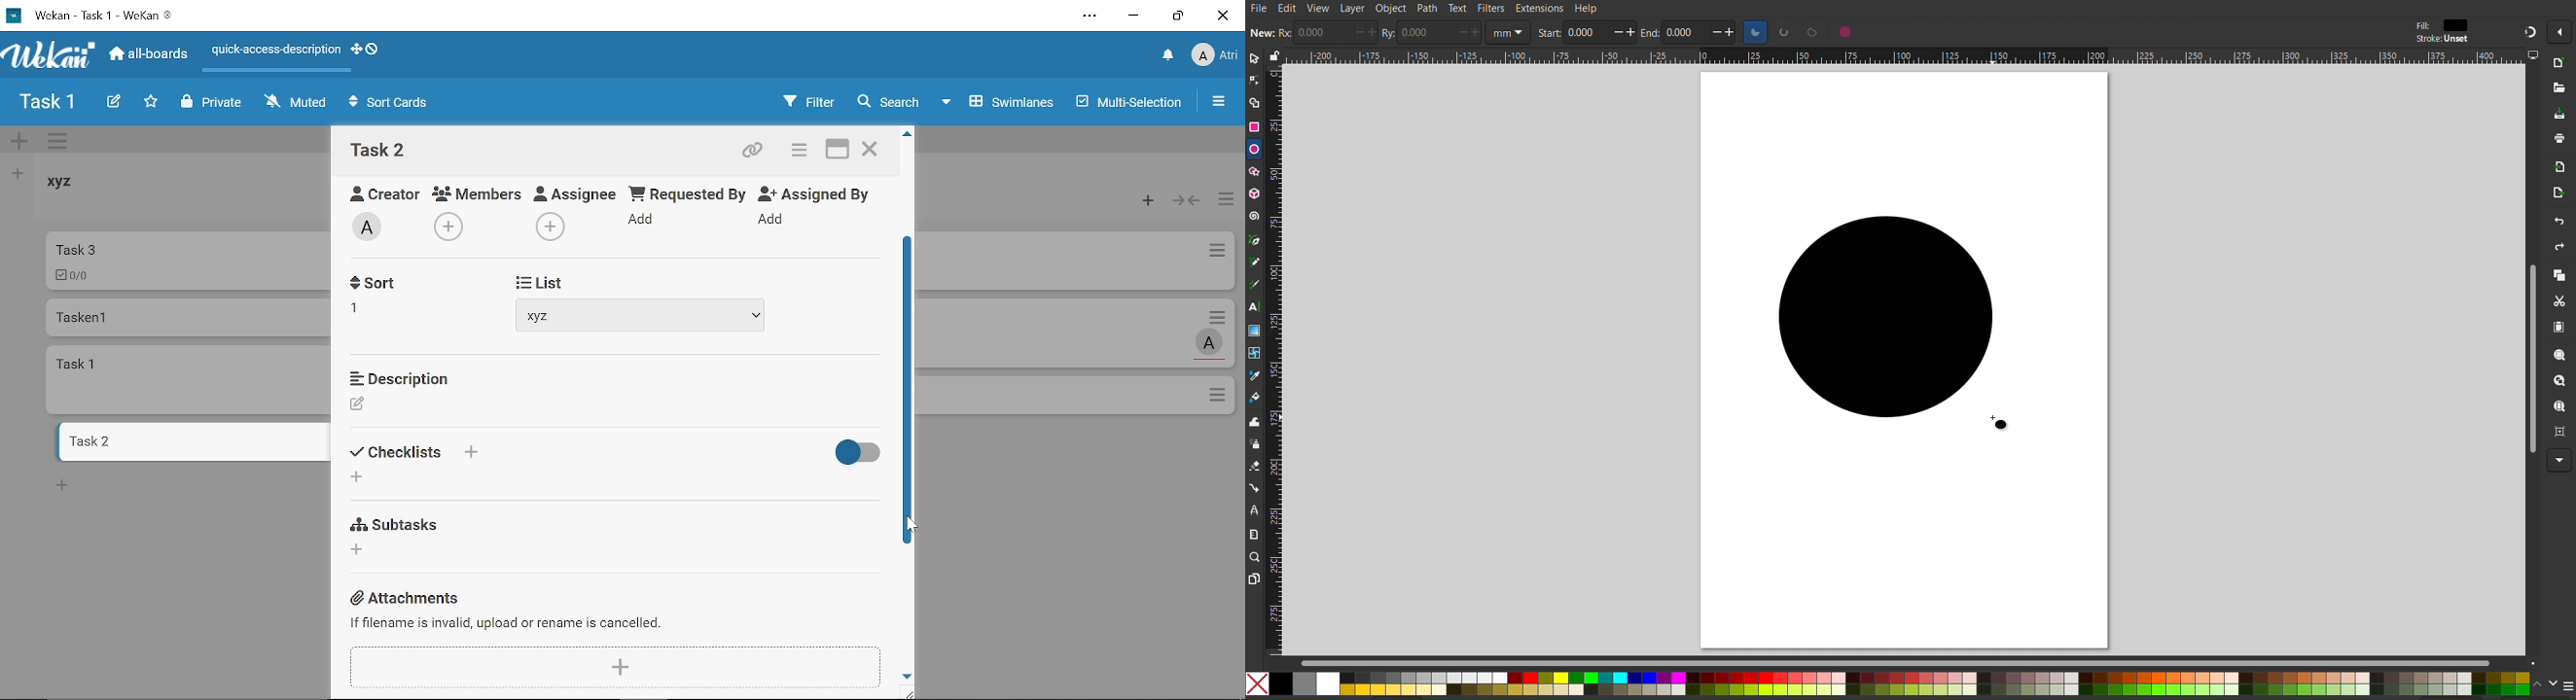 The width and height of the screenshot is (2576, 700). Describe the element at coordinates (1226, 201) in the screenshot. I see `Manage card actions` at that location.